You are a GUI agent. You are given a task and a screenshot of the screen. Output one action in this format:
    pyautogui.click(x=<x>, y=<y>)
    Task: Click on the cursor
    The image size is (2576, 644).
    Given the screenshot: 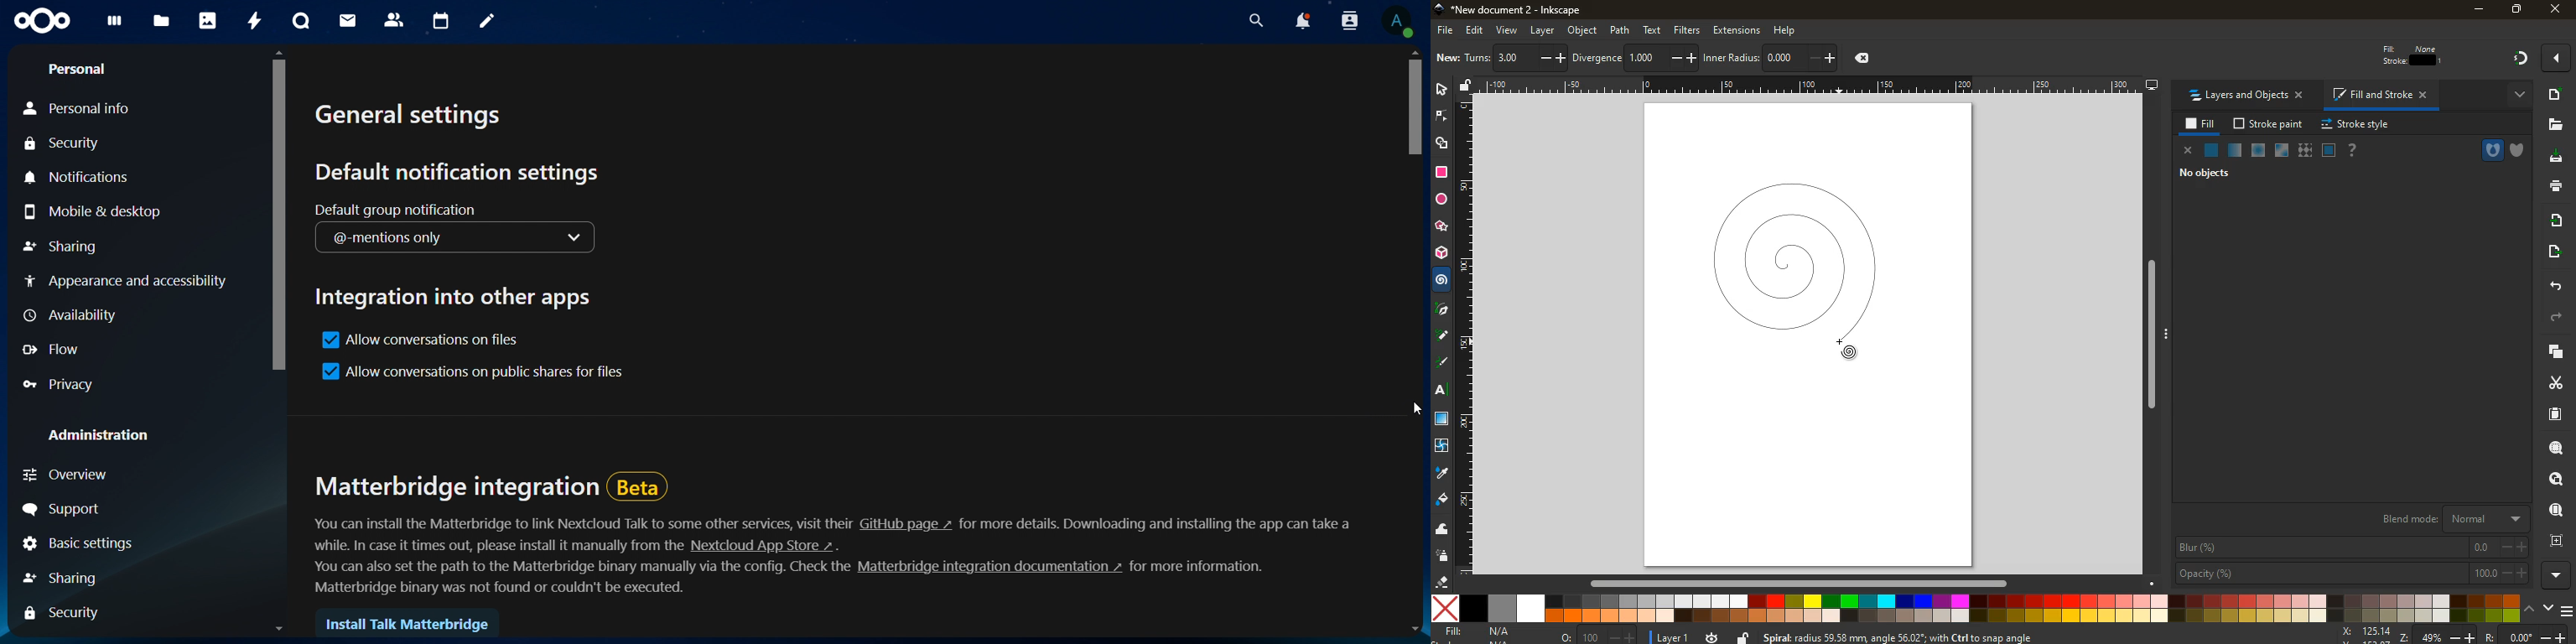 What is the action you would take?
    pyautogui.click(x=1415, y=411)
    